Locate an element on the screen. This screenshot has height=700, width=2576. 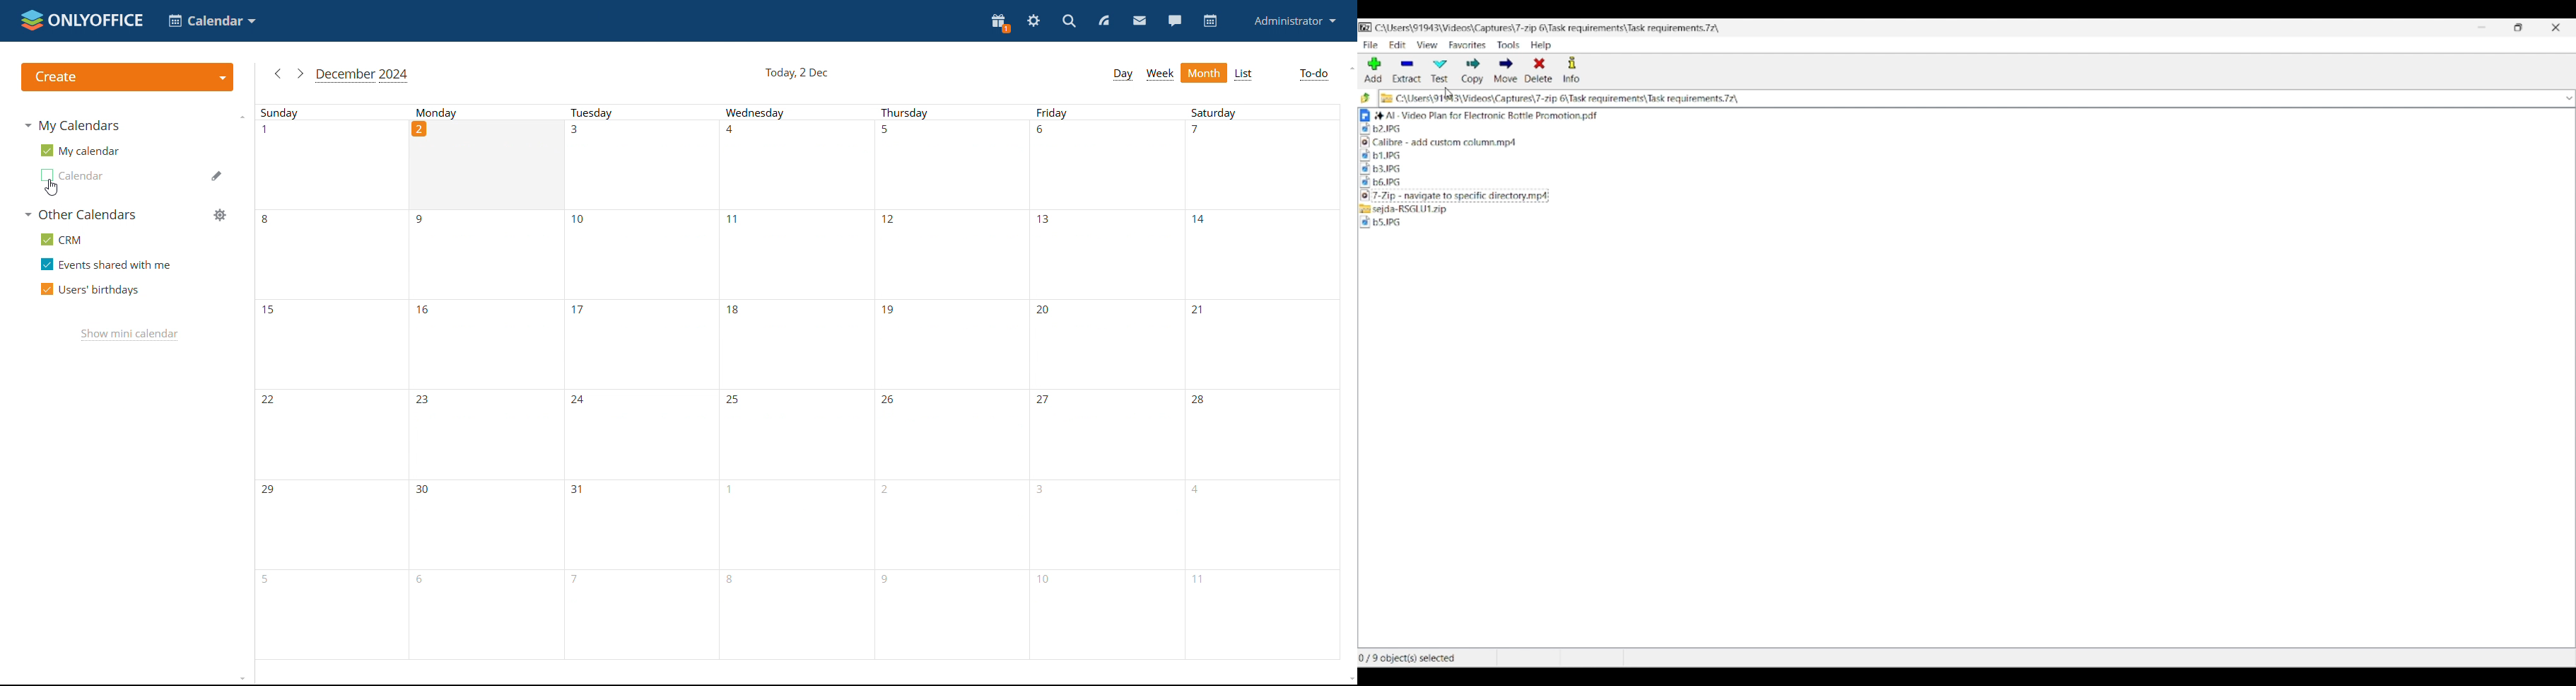
2 is located at coordinates (490, 165).